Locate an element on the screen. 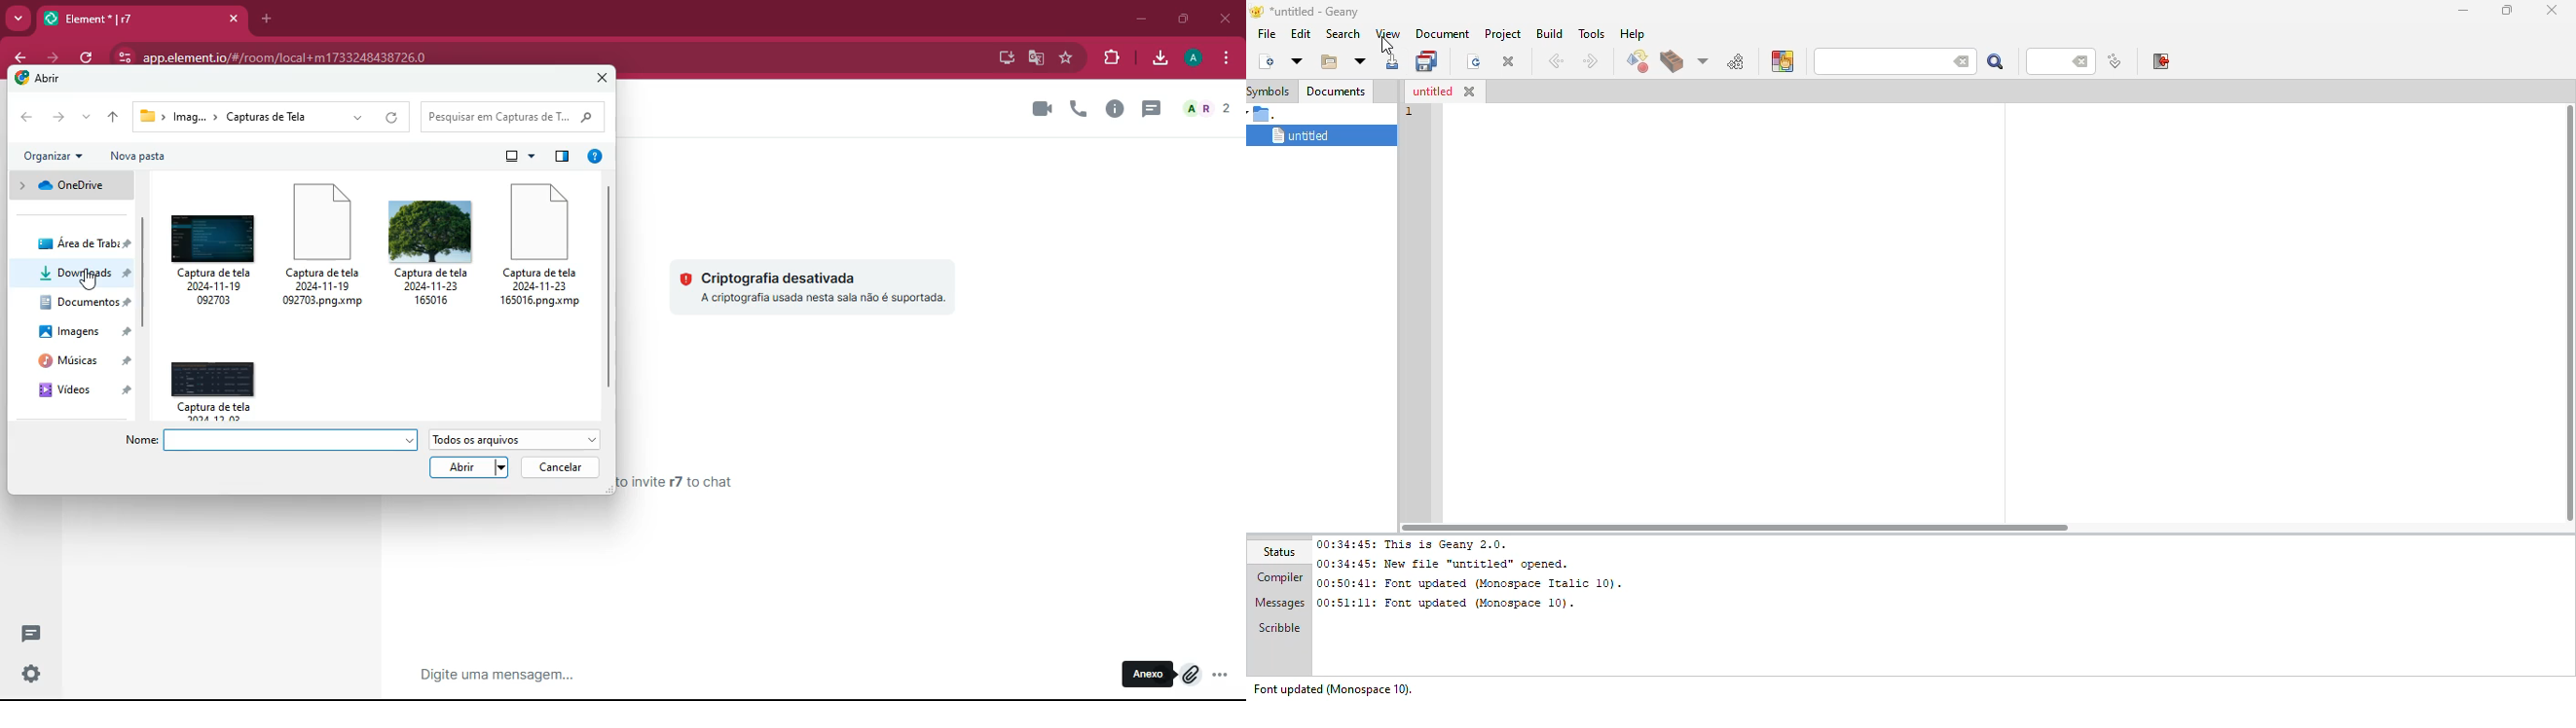 This screenshot has height=728, width=2576. captura de tela 2024-12-02 is located at coordinates (221, 384).